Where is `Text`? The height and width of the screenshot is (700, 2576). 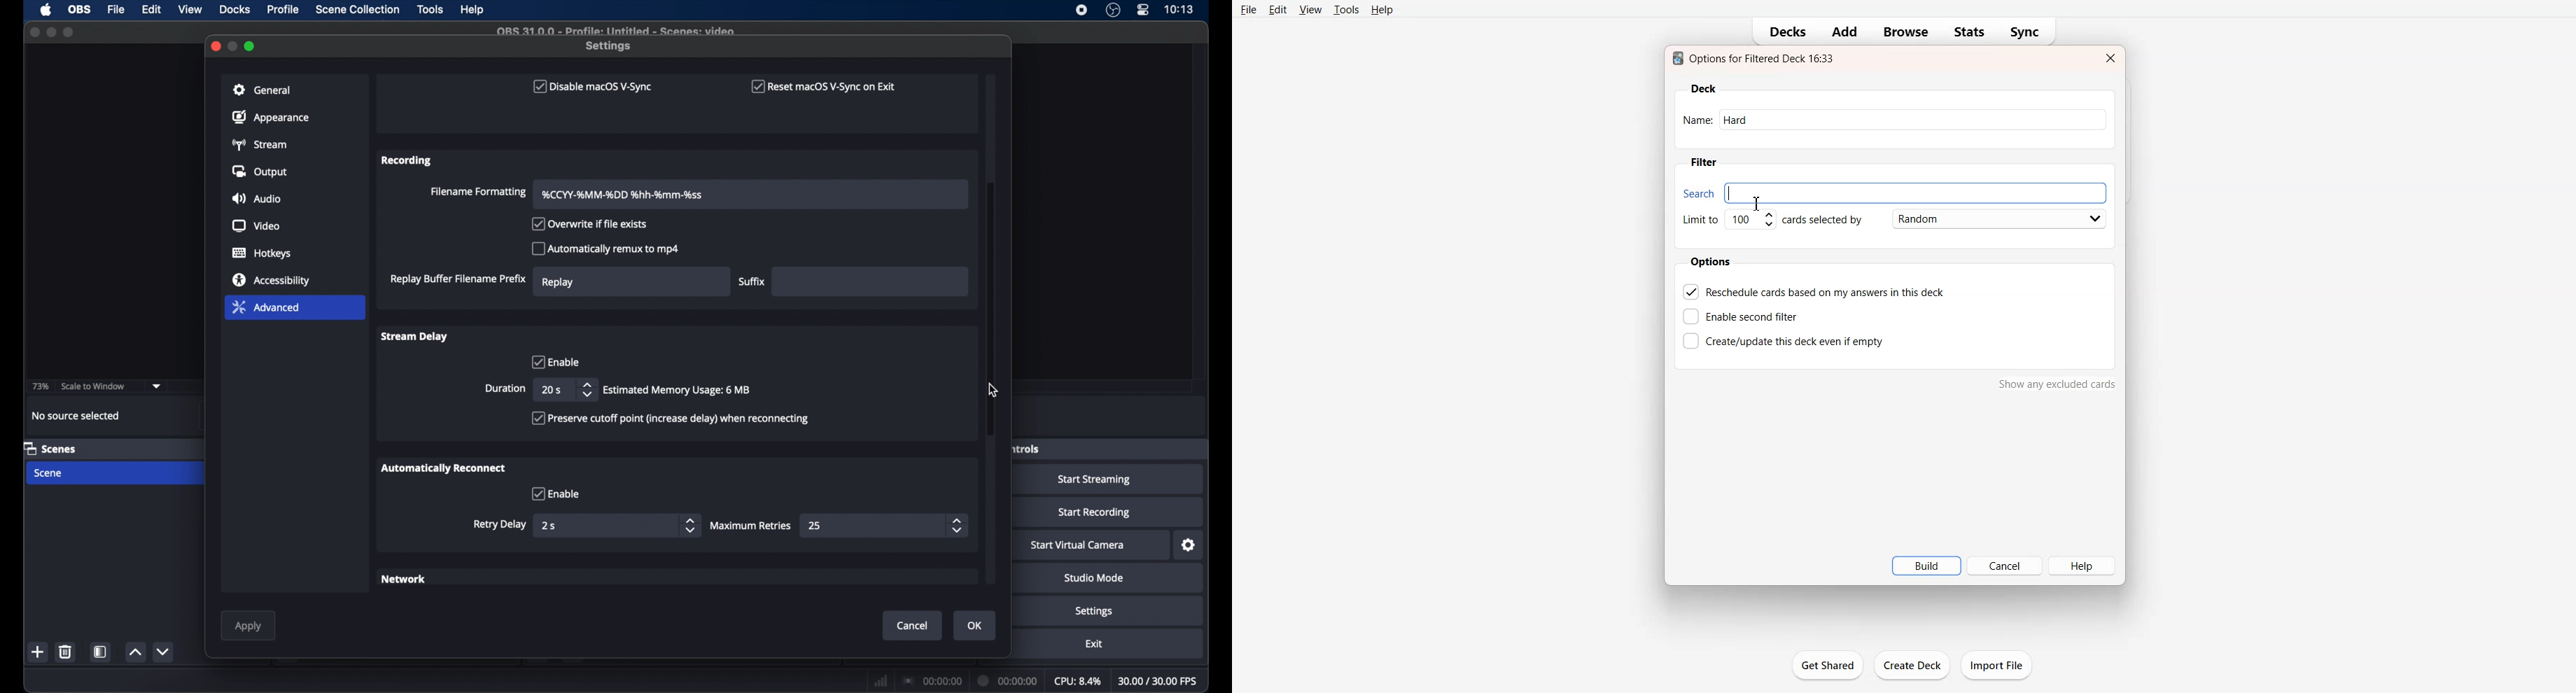 Text is located at coordinates (1757, 59).